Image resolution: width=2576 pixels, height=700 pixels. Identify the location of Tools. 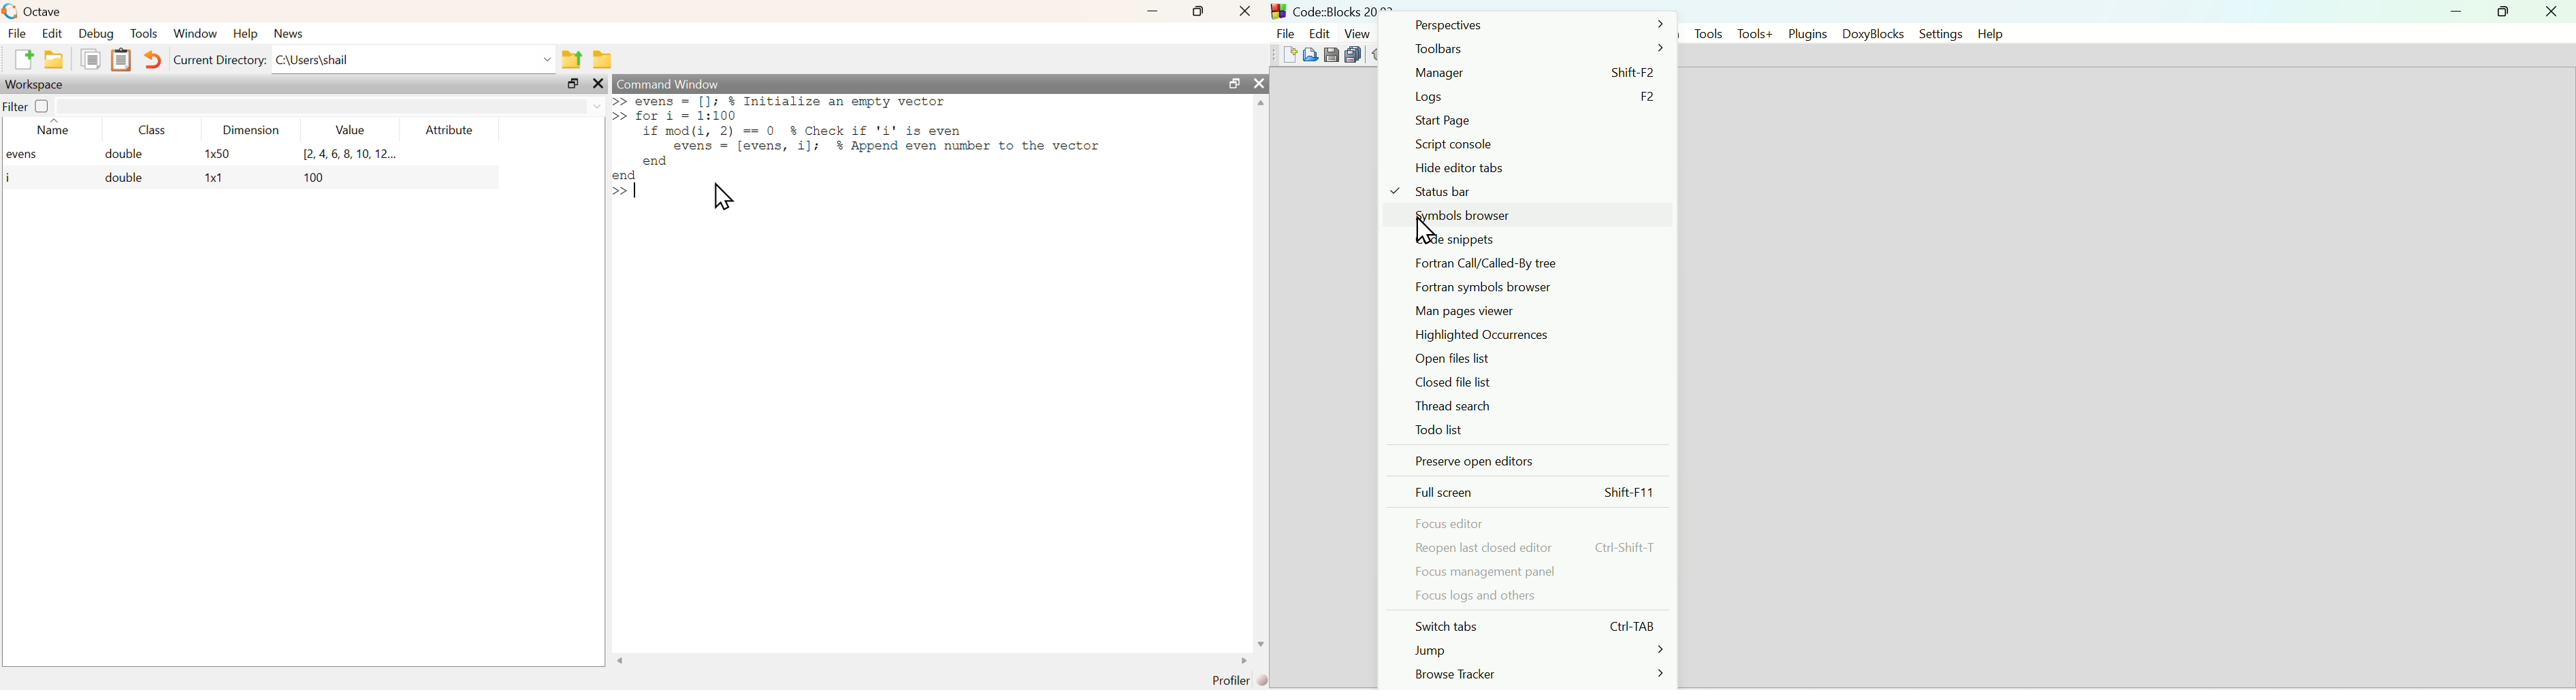
(1705, 33).